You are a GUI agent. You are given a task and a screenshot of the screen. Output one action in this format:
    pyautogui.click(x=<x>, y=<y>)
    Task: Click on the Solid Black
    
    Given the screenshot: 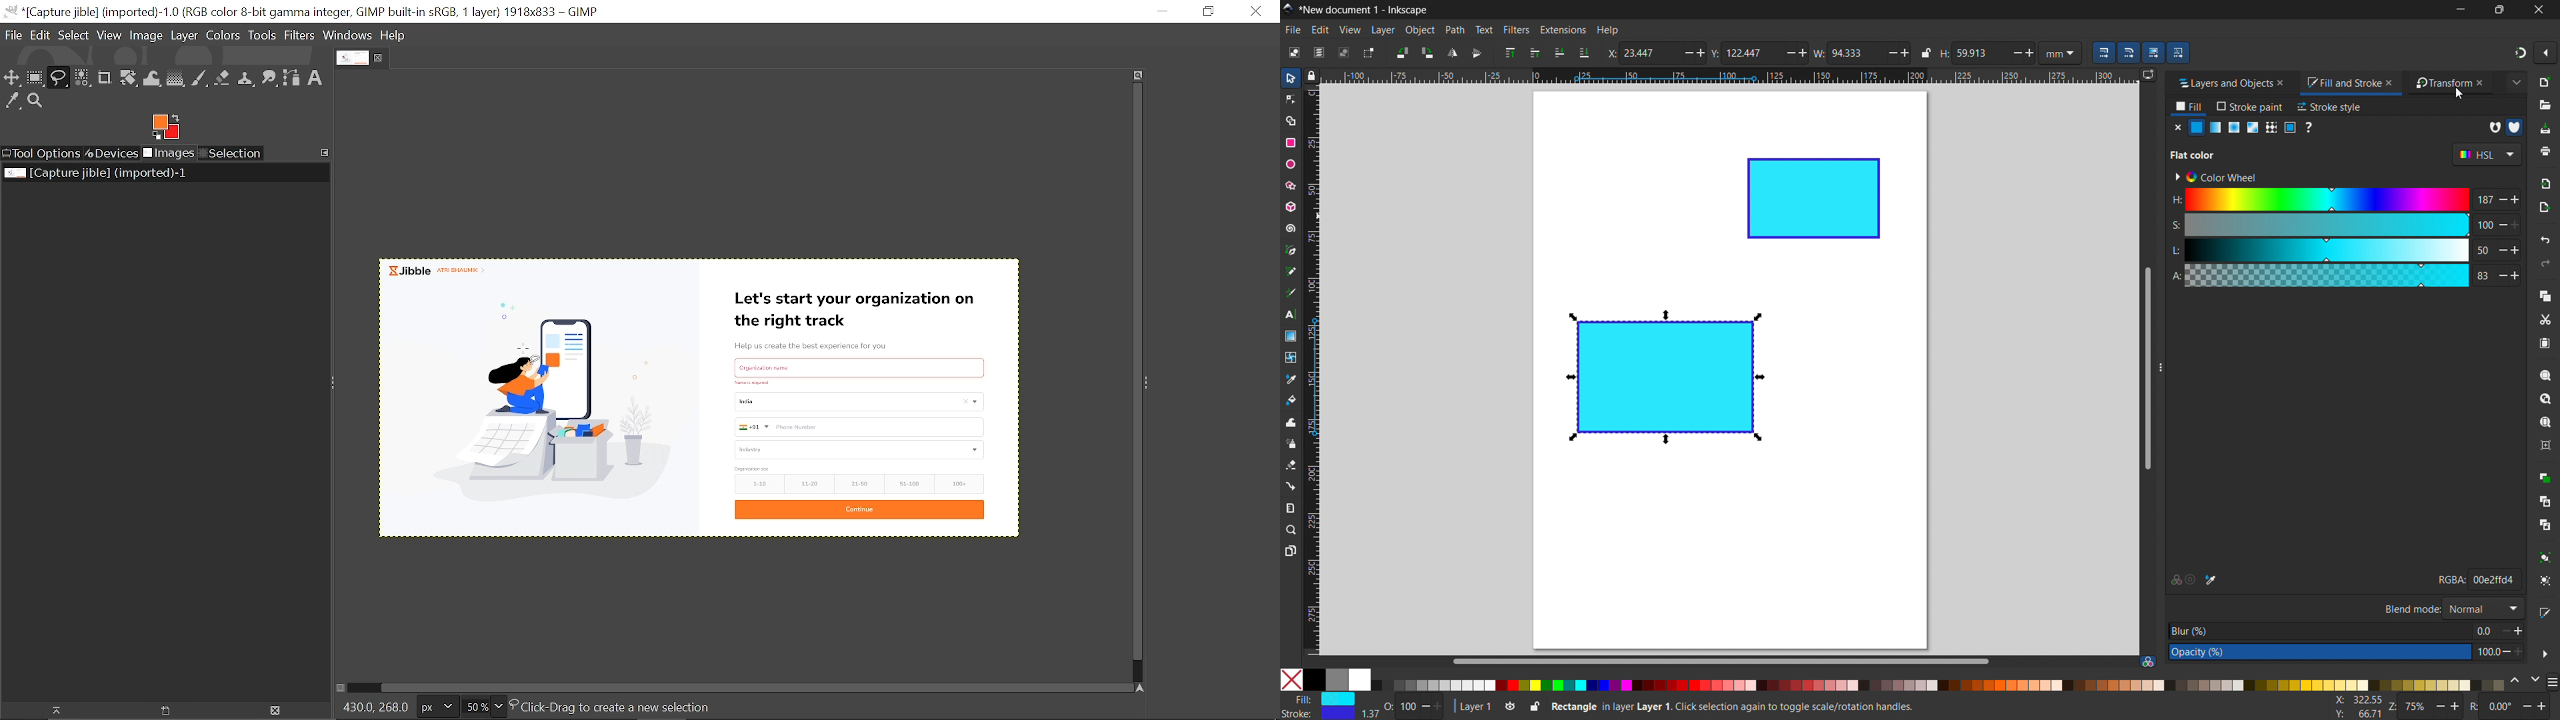 What is the action you would take?
    pyautogui.click(x=1315, y=681)
    